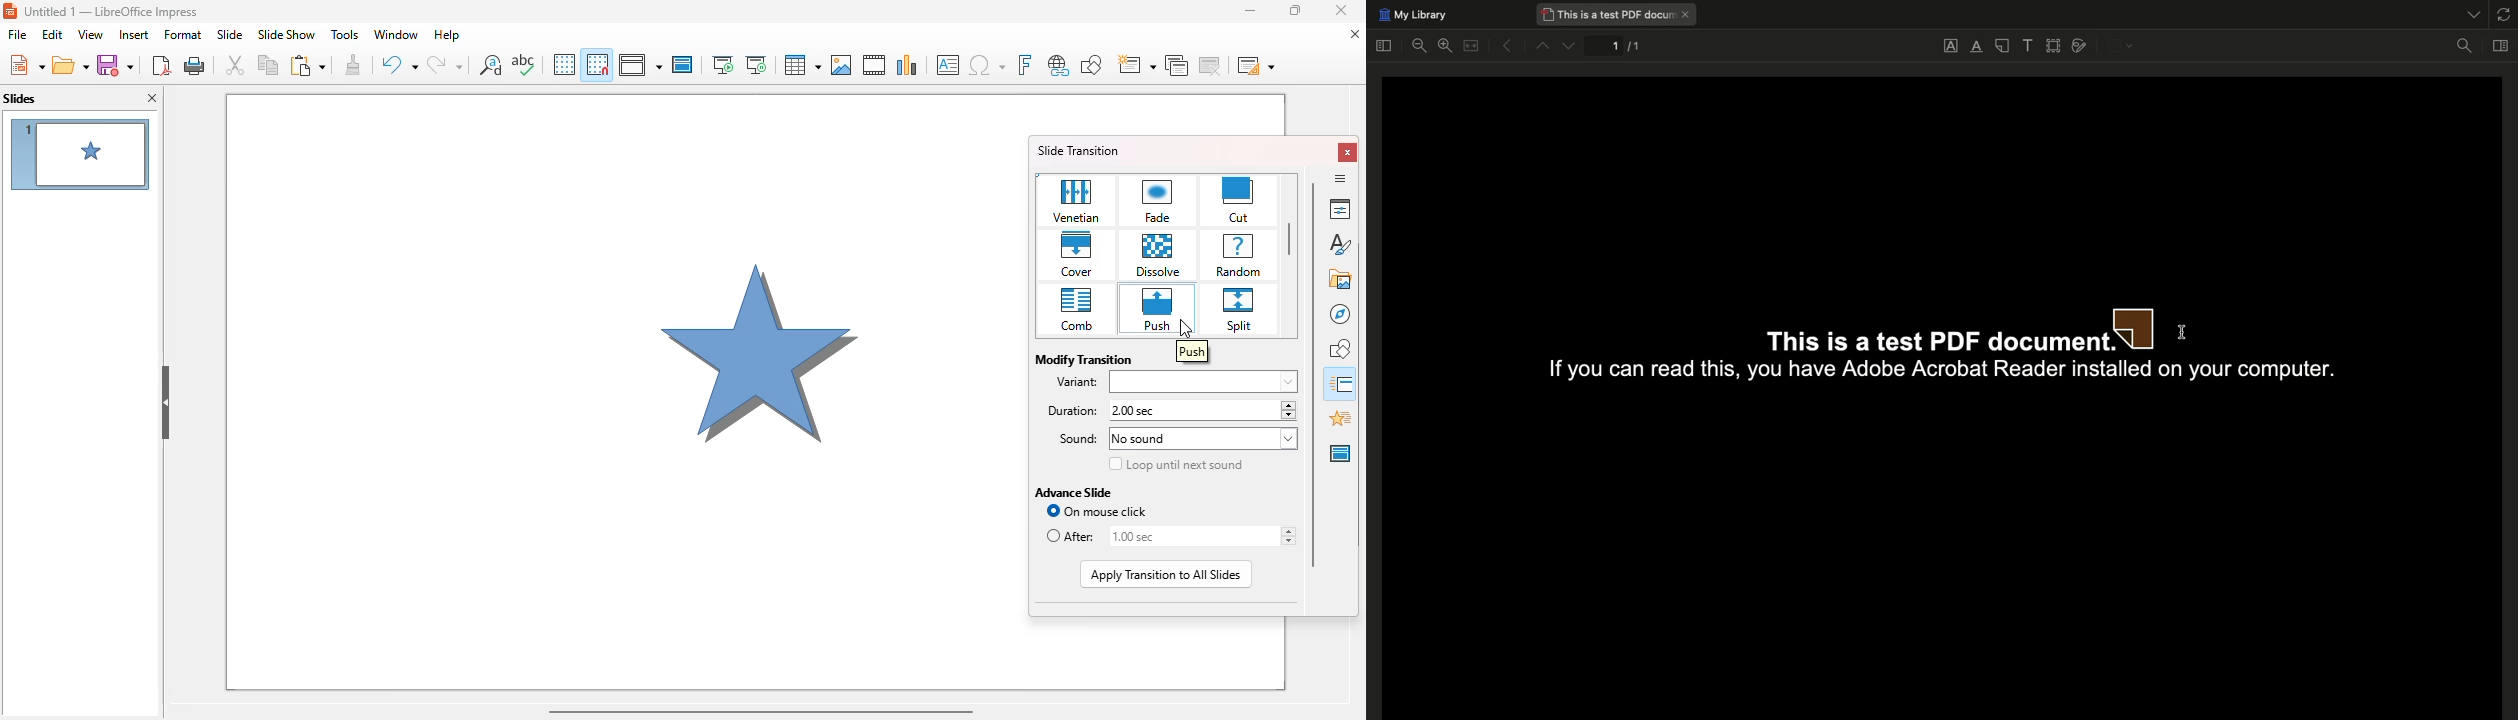 This screenshot has width=2520, height=728. I want to click on slide layout, so click(1256, 65).